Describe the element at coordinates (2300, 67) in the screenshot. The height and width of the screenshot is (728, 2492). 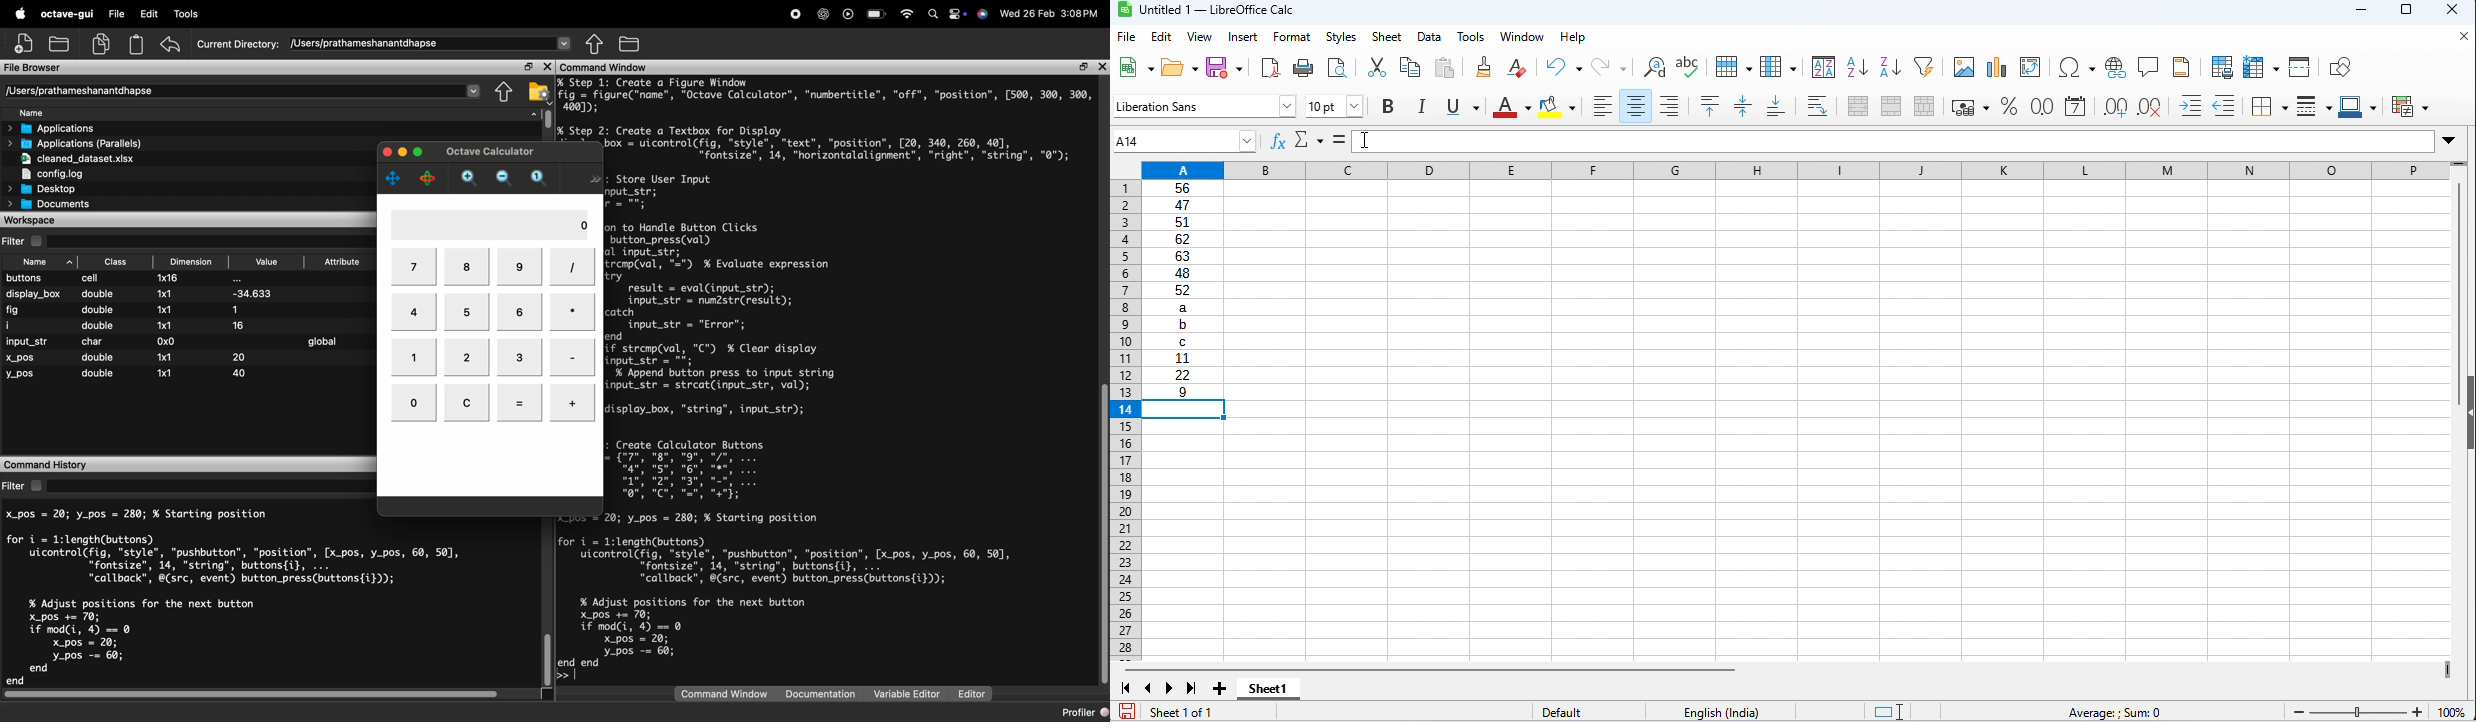
I see `split window` at that location.